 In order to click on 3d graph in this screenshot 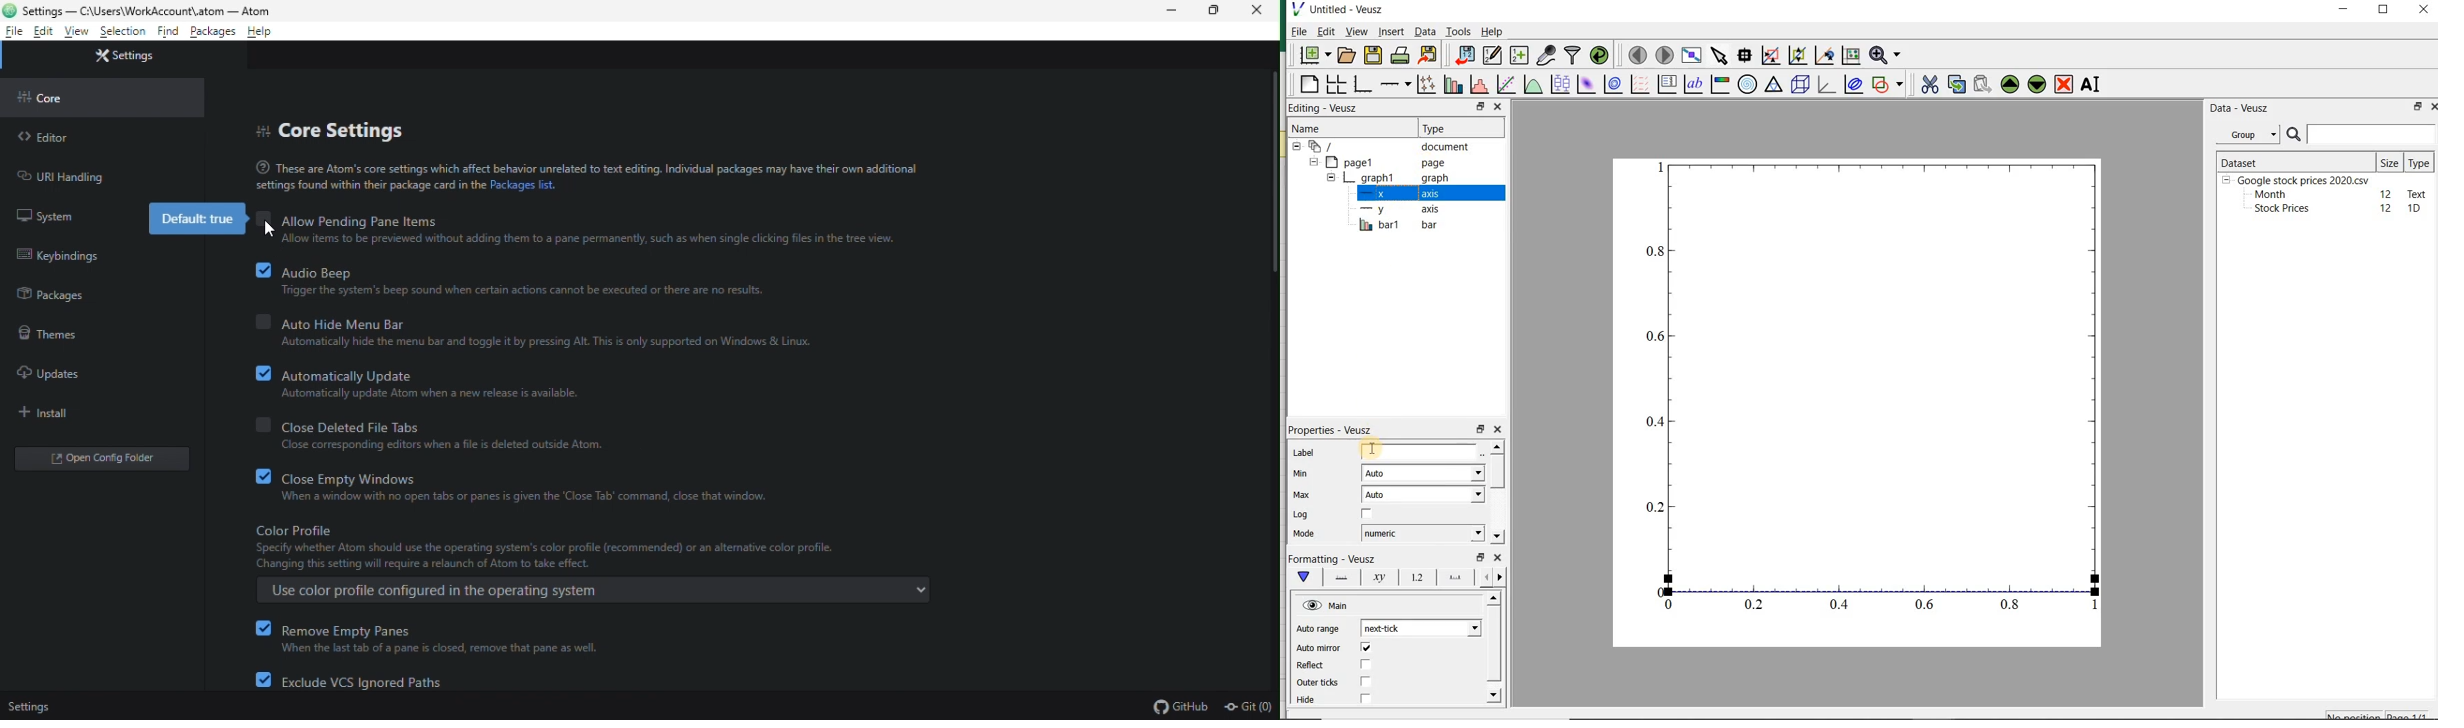, I will do `click(1826, 86)`.